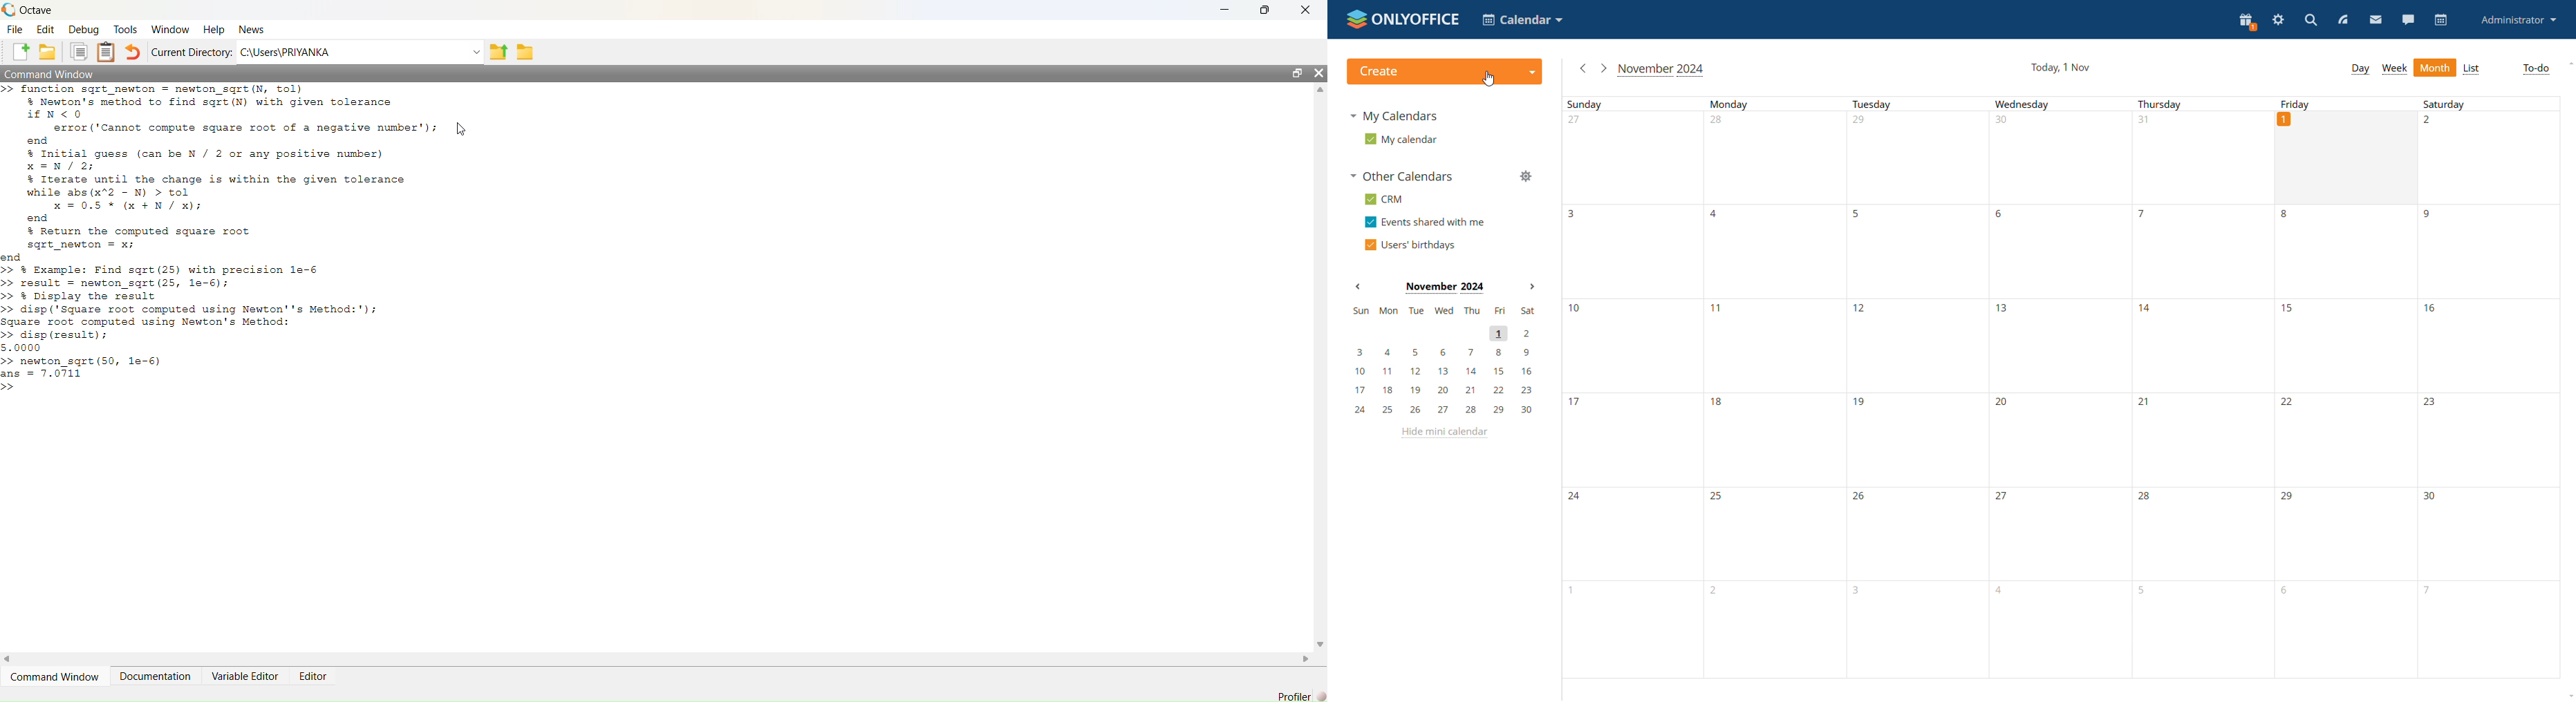  What do you see at coordinates (170, 28) in the screenshot?
I see `Window` at bounding box center [170, 28].